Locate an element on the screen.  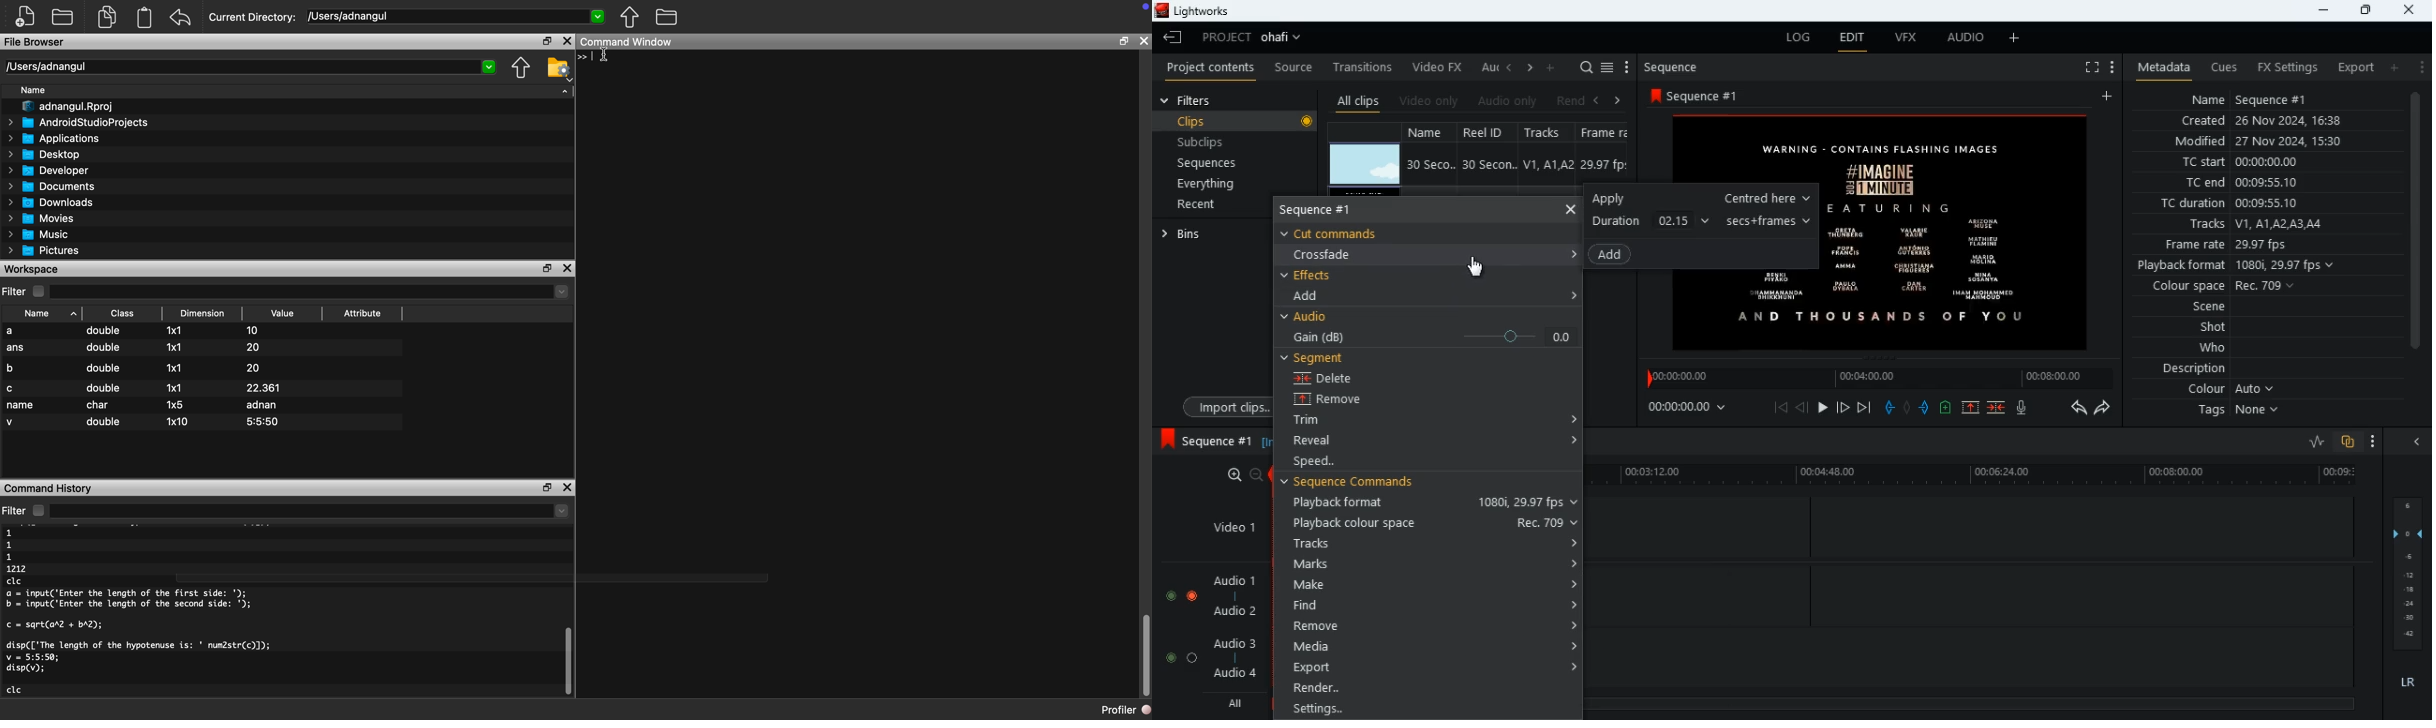
sequence is located at coordinates (1710, 95).